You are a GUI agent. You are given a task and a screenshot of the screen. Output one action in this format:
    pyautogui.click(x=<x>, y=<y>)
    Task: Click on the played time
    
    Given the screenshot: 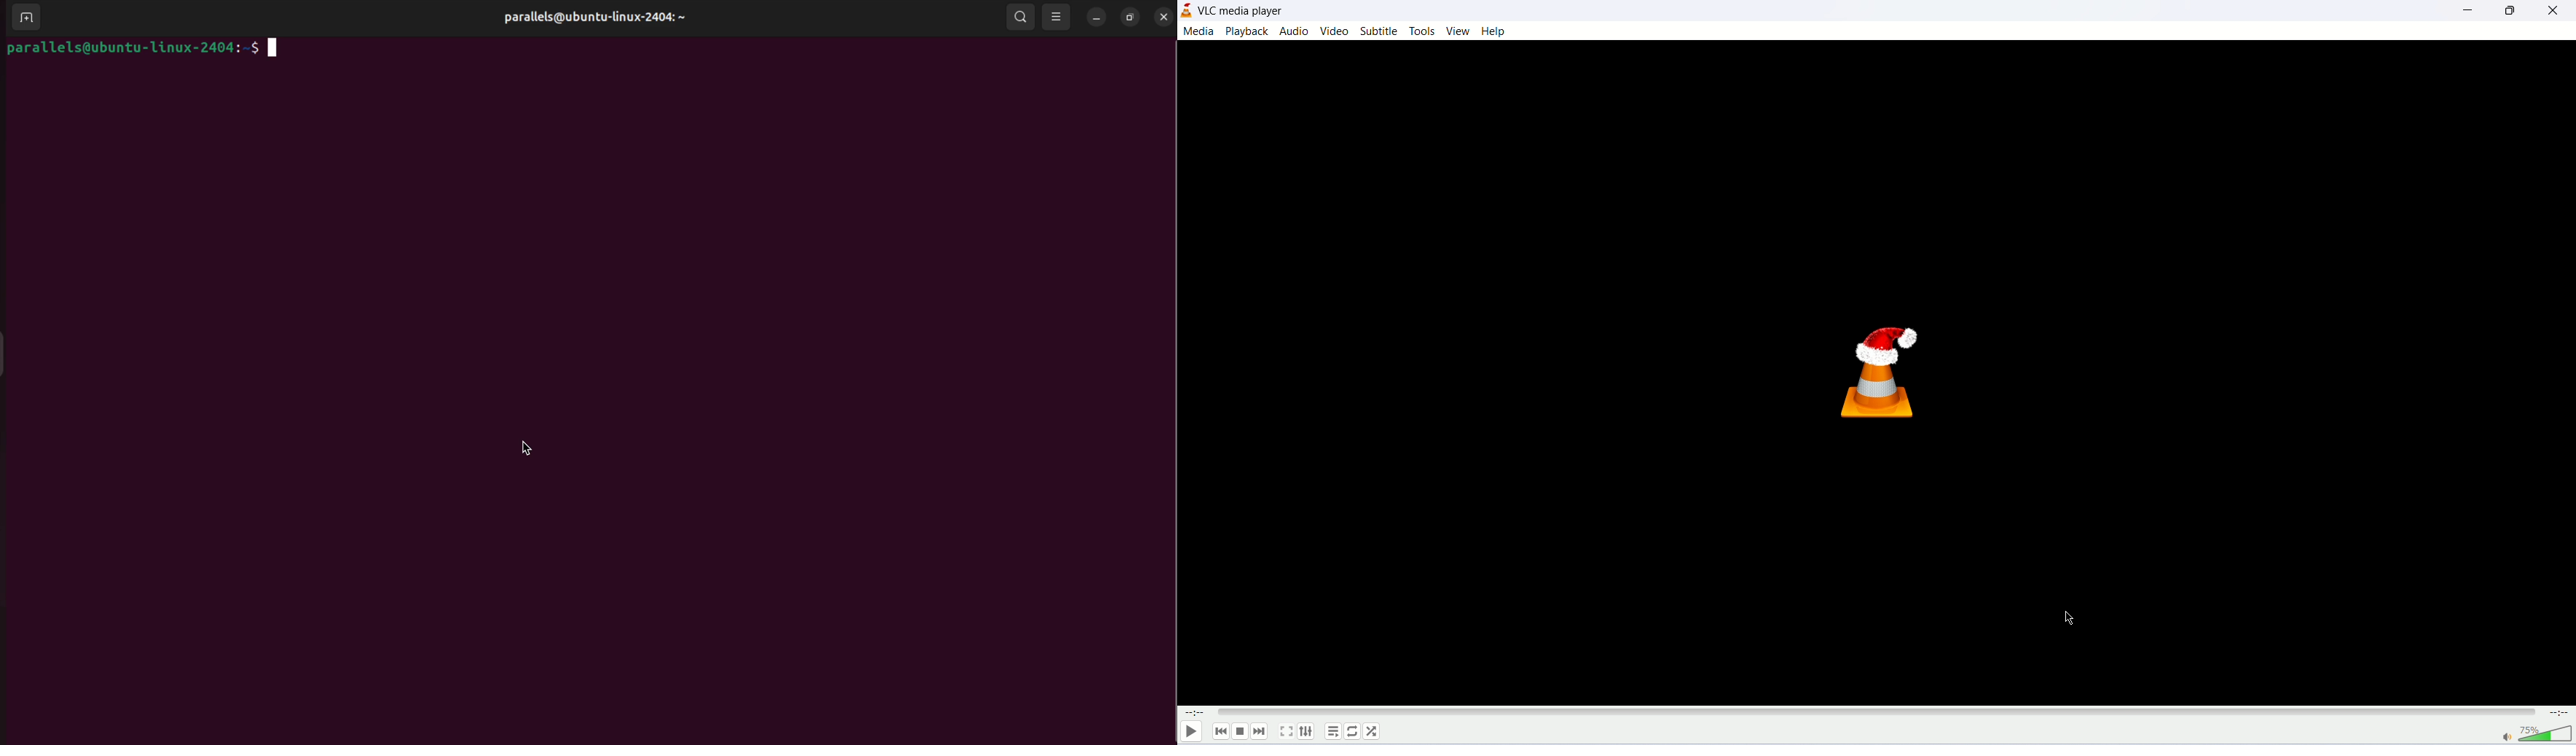 What is the action you would take?
    pyautogui.click(x=1191, y=714)
    